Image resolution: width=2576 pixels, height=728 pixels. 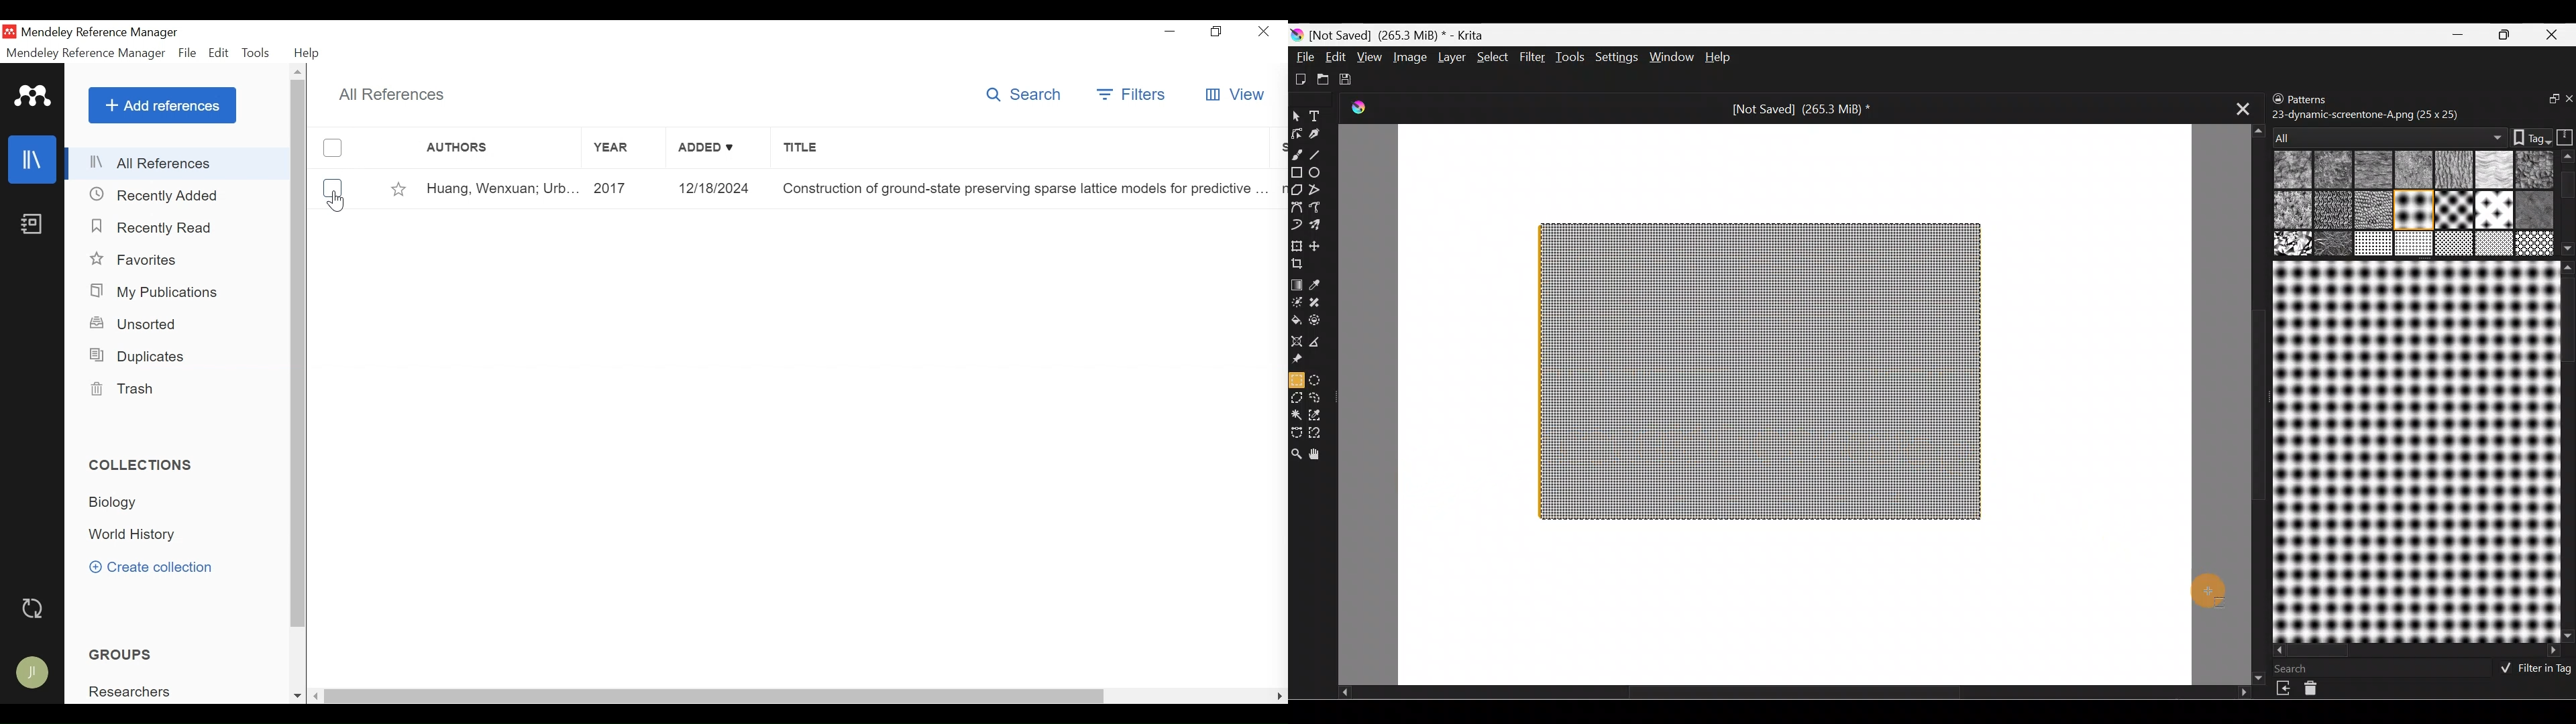 What do you see at coordinates (139, 356) in the screenshot?
I see `Duplicates` at bounding box center [139, 356].